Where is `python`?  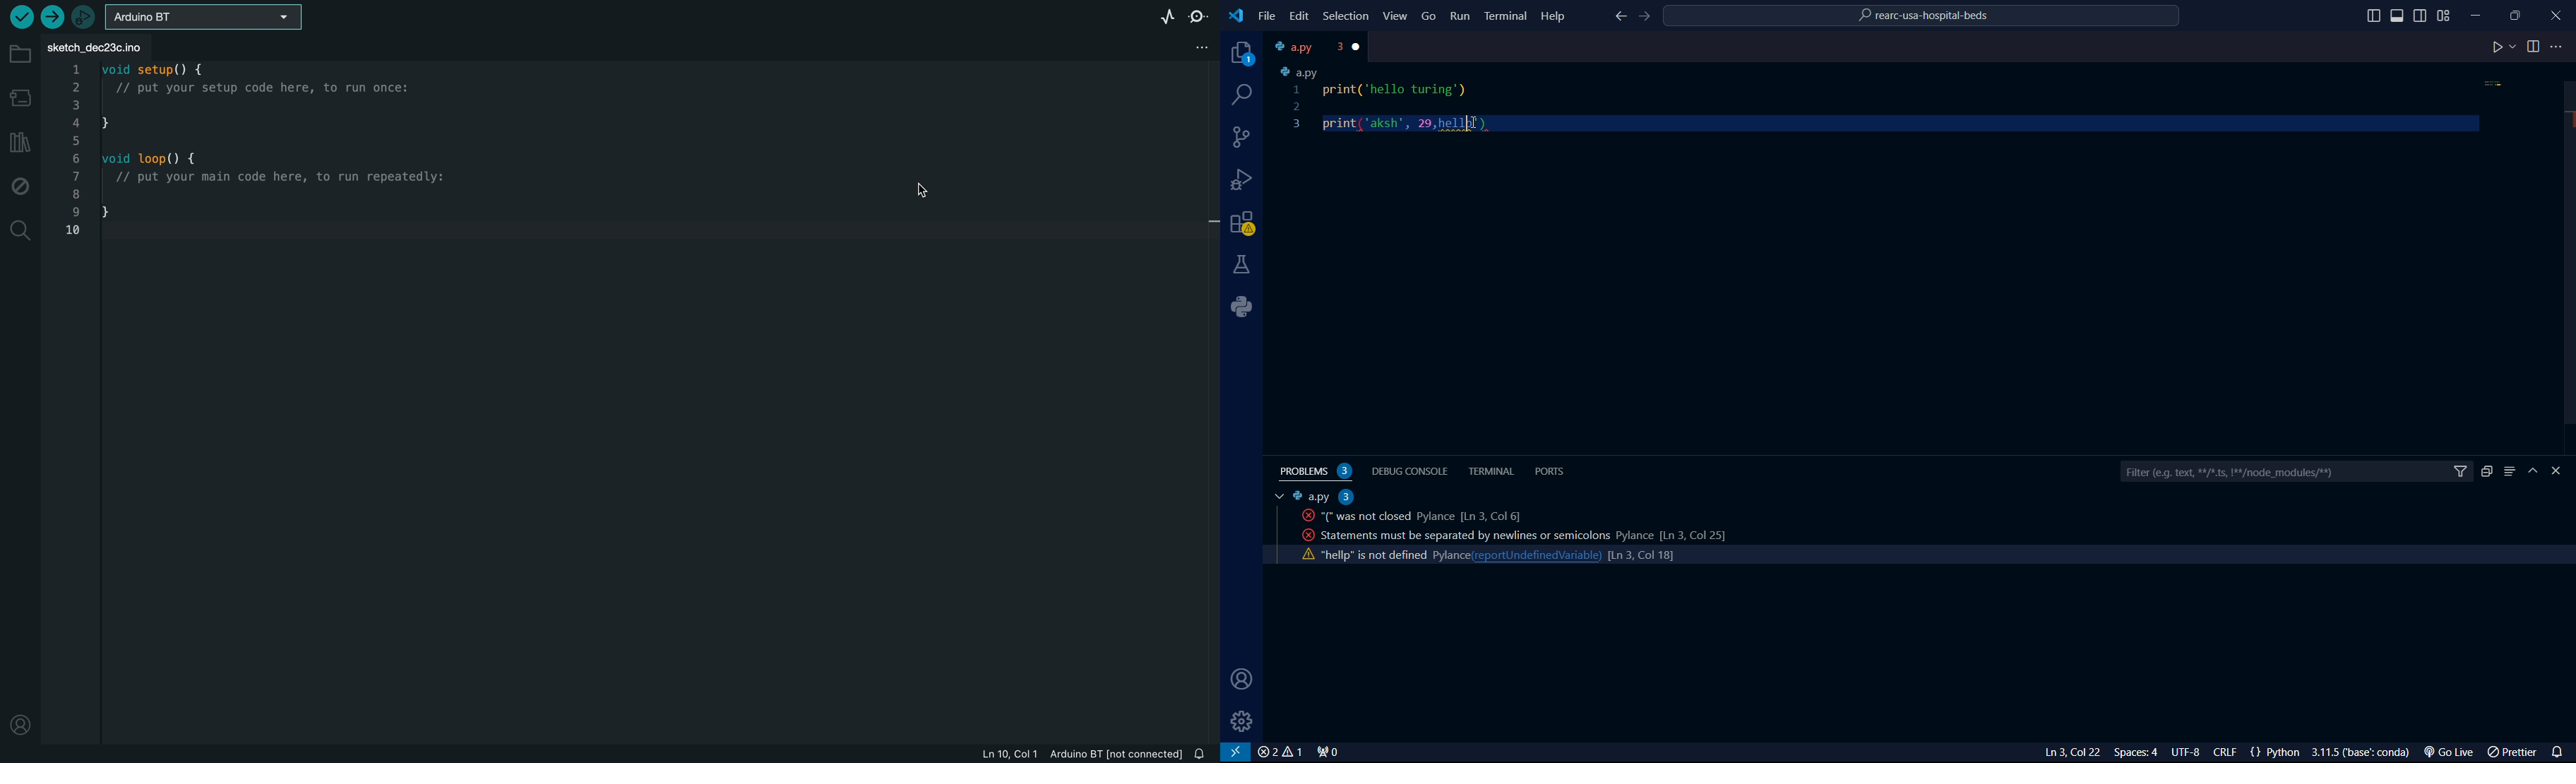
python is located at coordinates (1246, 307).